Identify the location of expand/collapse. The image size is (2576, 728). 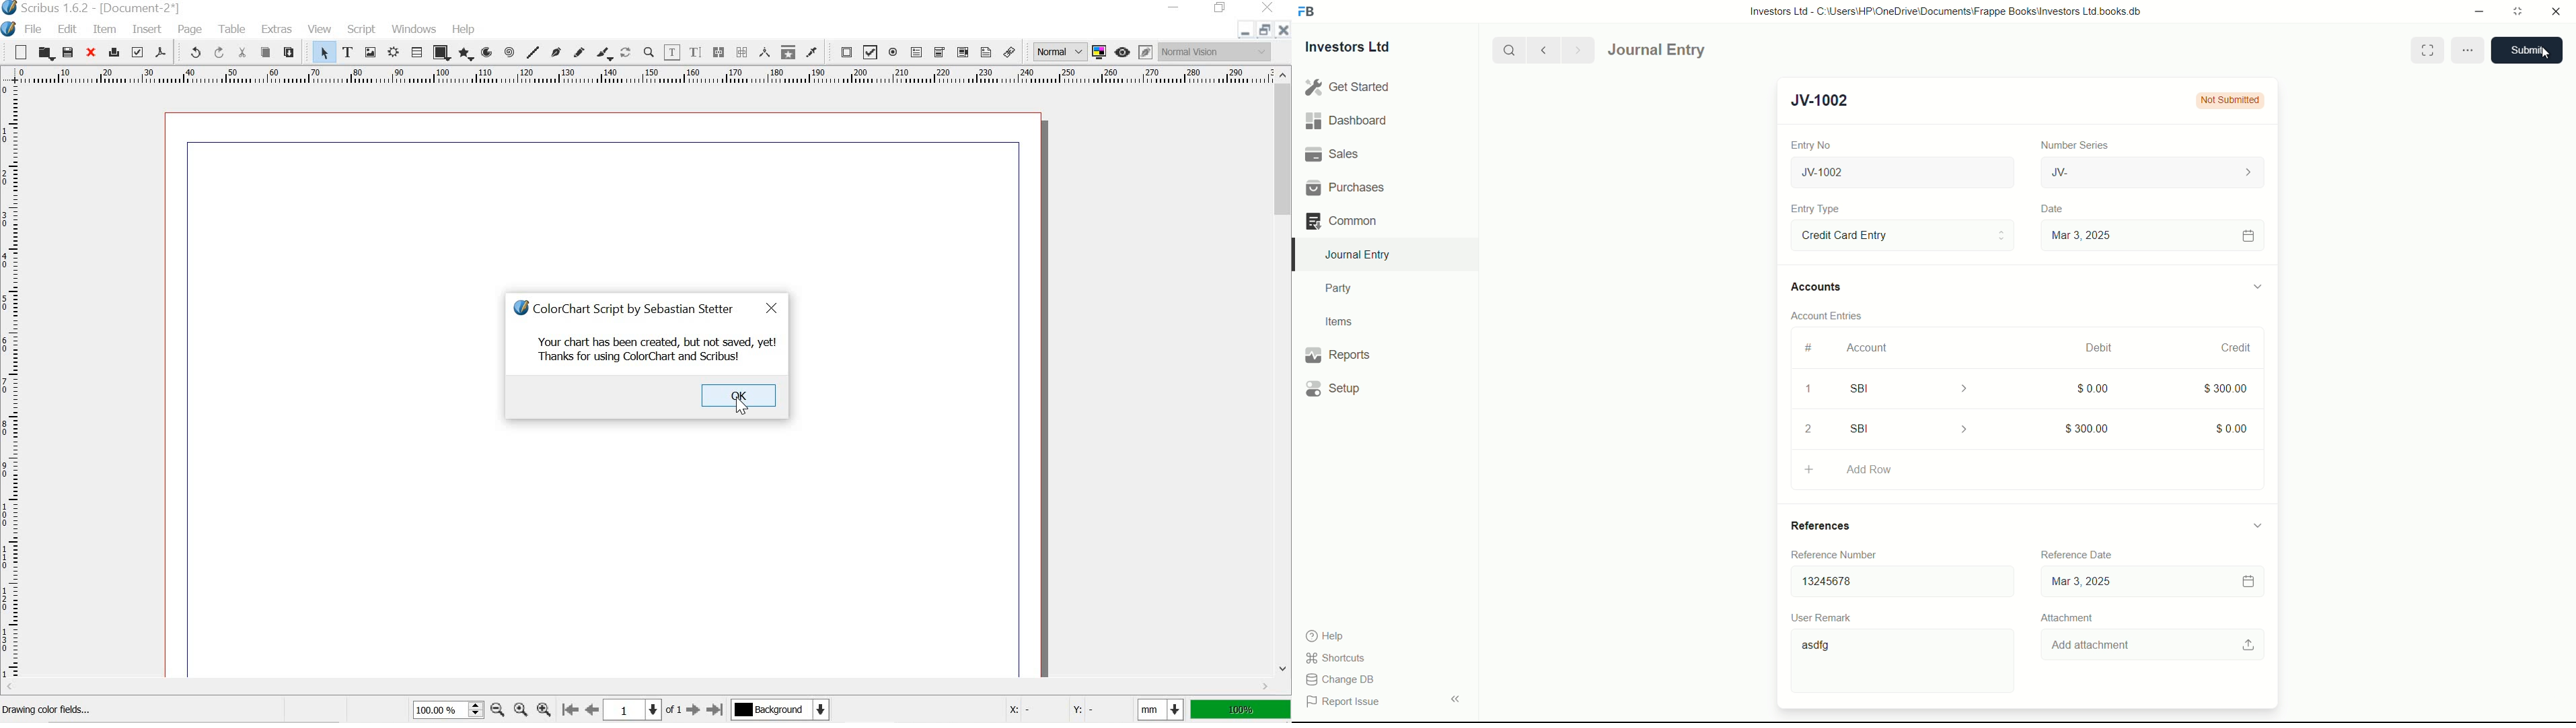
(2256, 285).